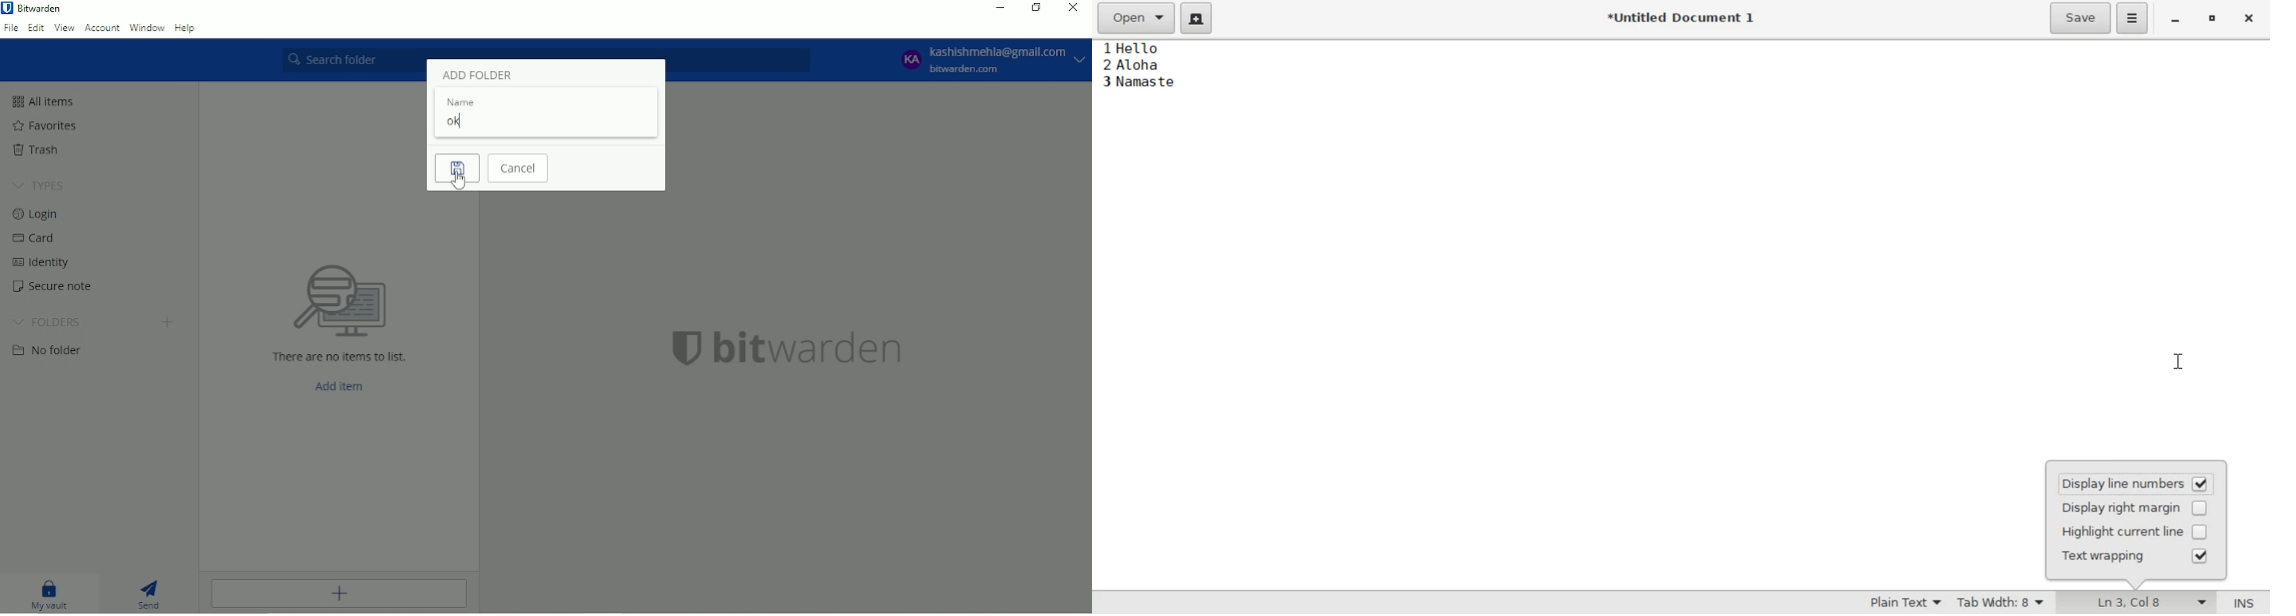 This screenshot has height=616, width=2296. Describe the element at coordinates (103, 28) in the screenshot. I see `Account` at that location.